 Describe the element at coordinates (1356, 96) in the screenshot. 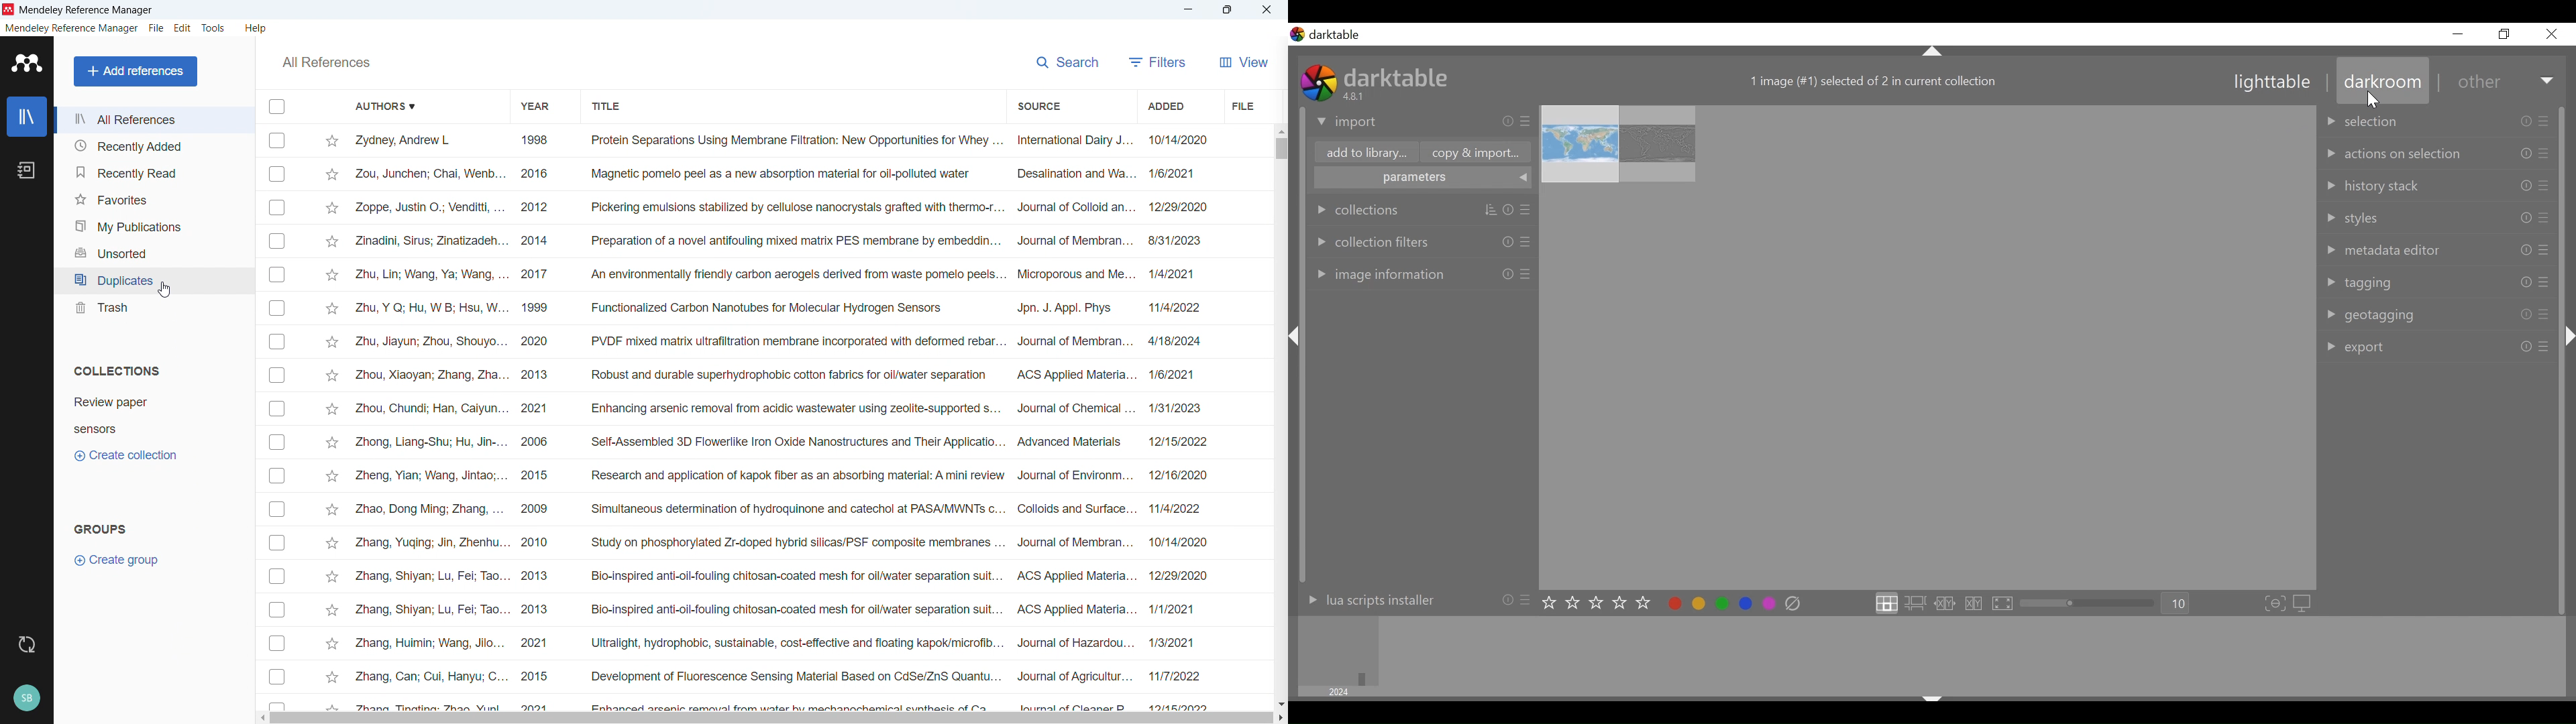

I see `4.8.1` at that location.